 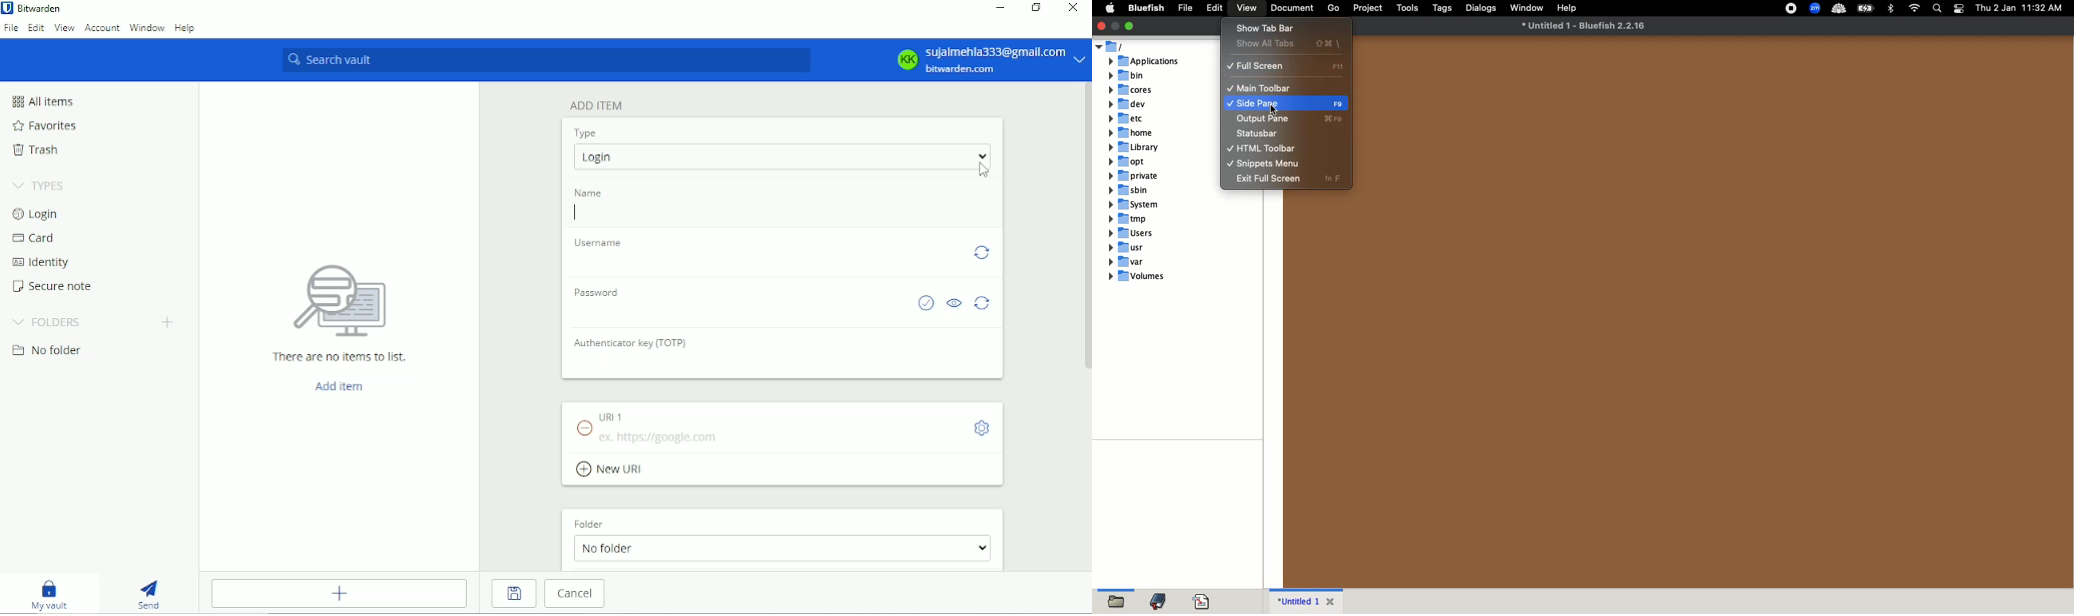 What do you see at coordinates (989, 60) in the screenshot?
I see `KK sujalmehla333@gmail.com    bitwarden.com` at bounding box center [989, 60].